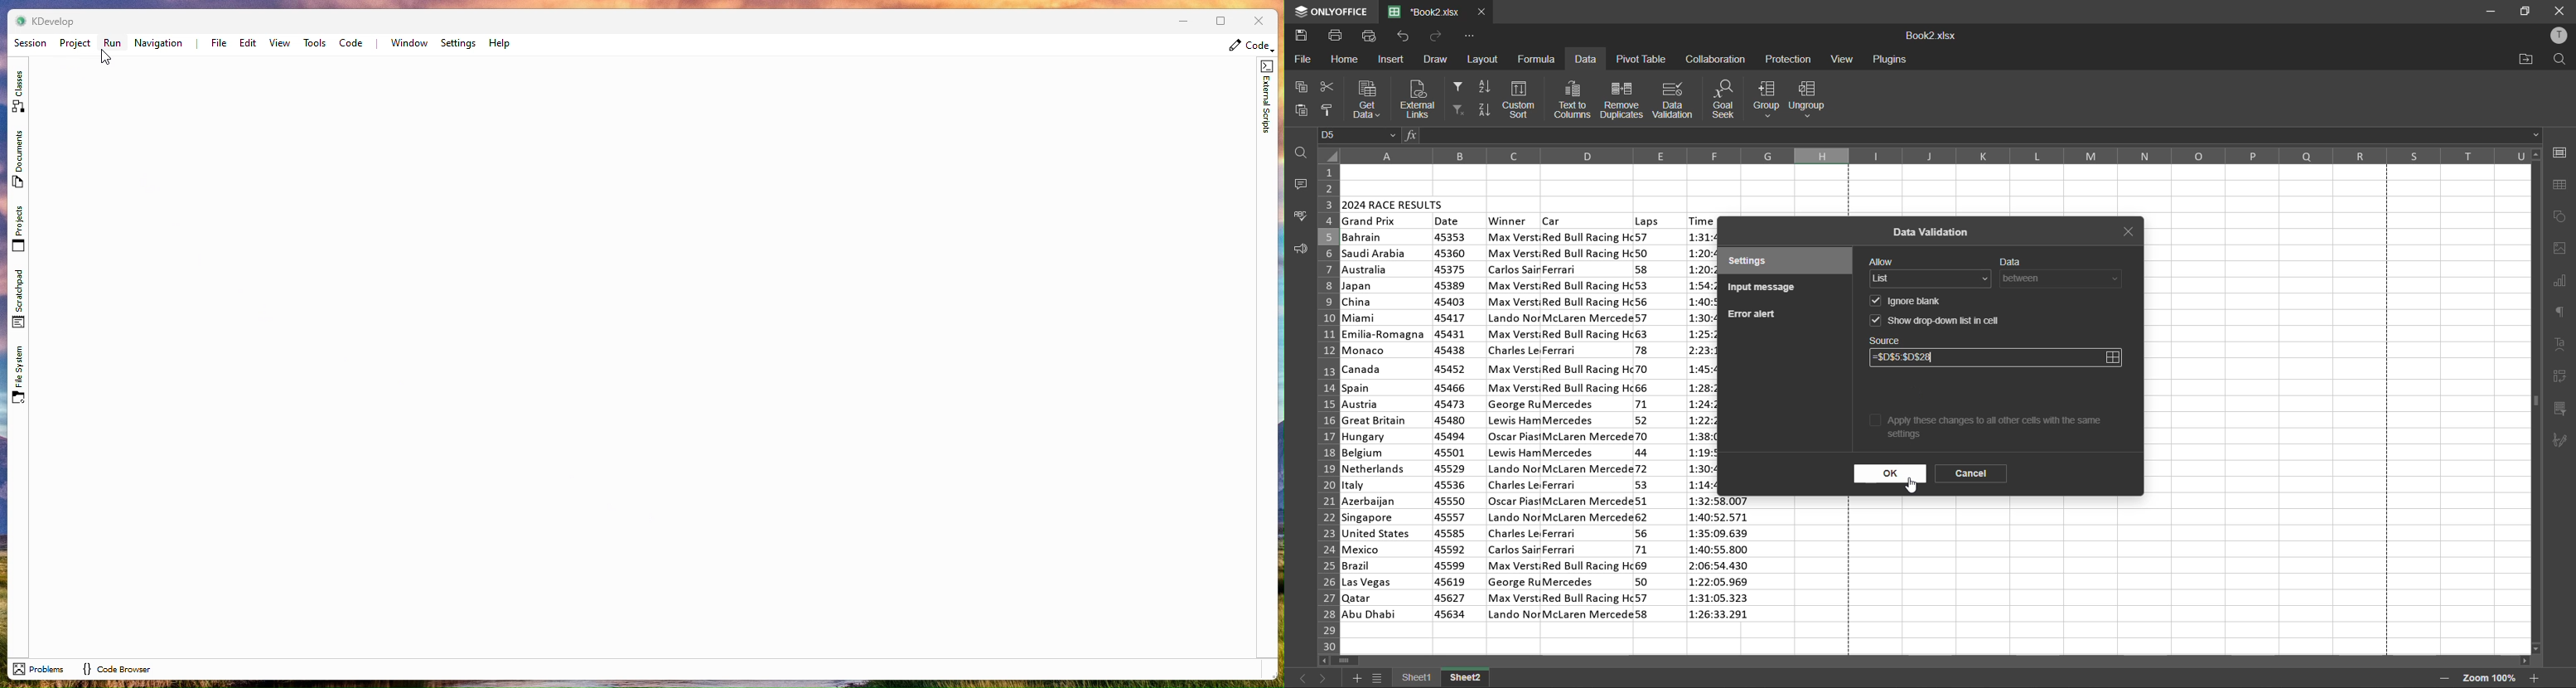  I want to click on custom sort, so click(1522, 100).